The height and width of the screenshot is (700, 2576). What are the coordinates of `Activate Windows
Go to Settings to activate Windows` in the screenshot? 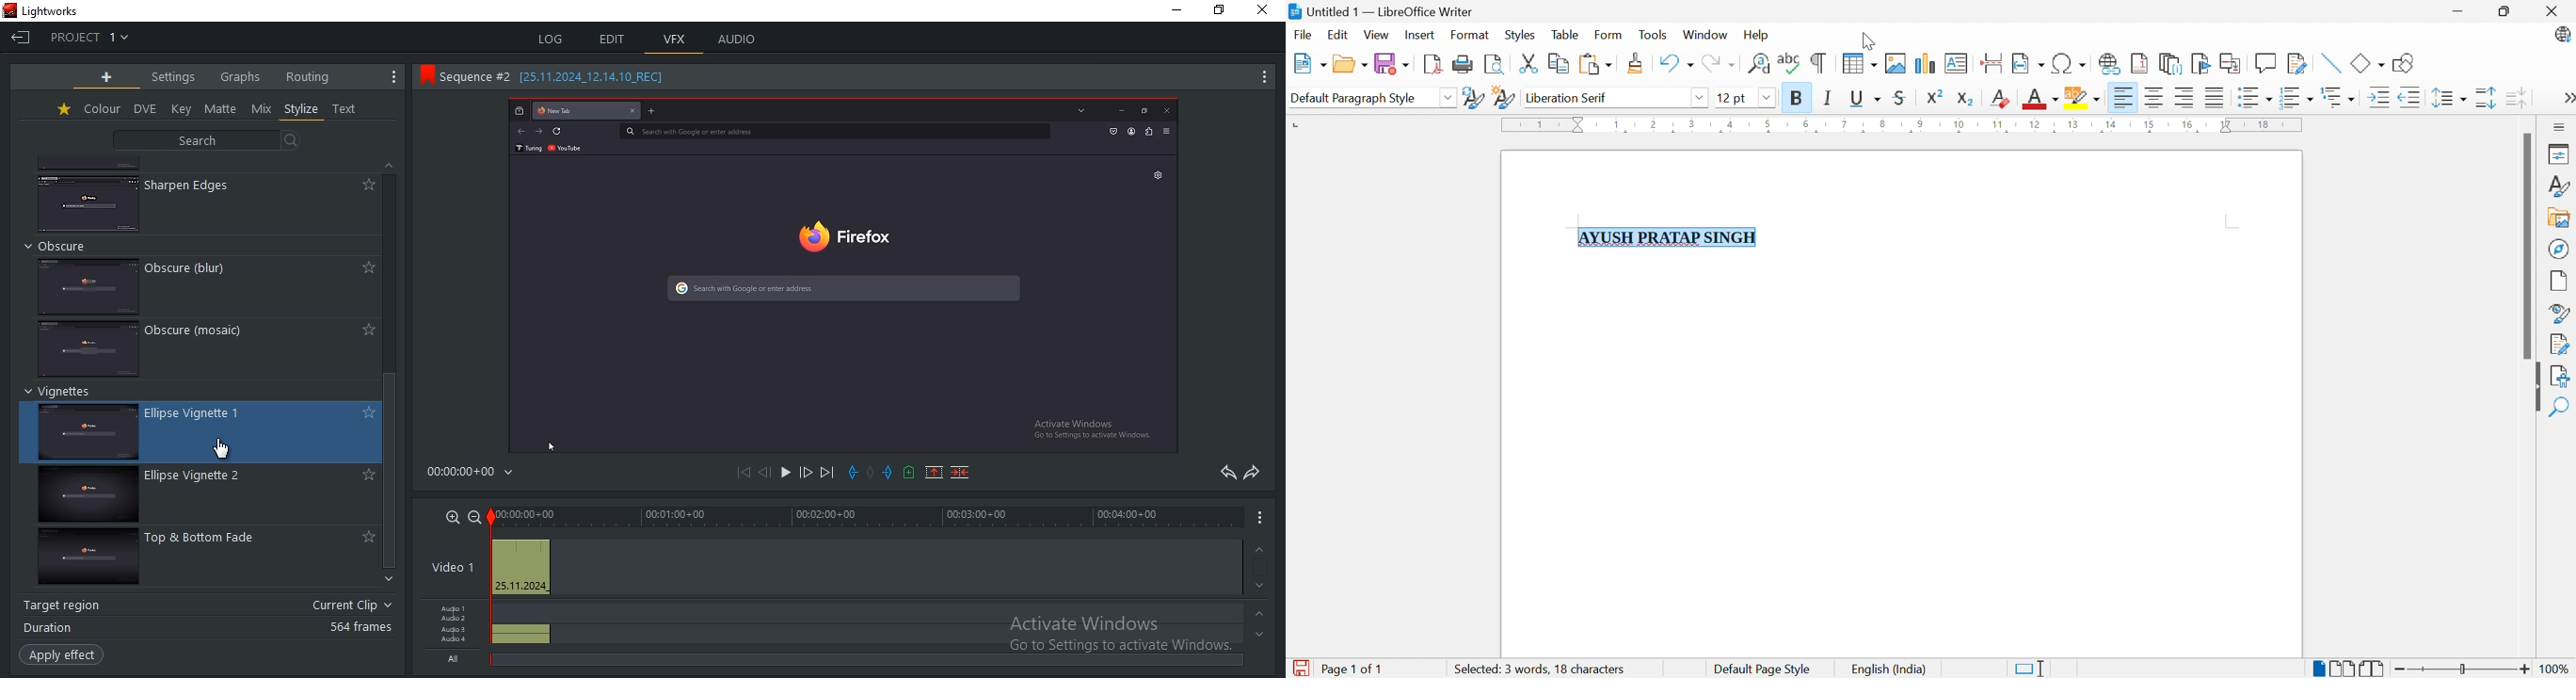 It's located at (1126, 638).